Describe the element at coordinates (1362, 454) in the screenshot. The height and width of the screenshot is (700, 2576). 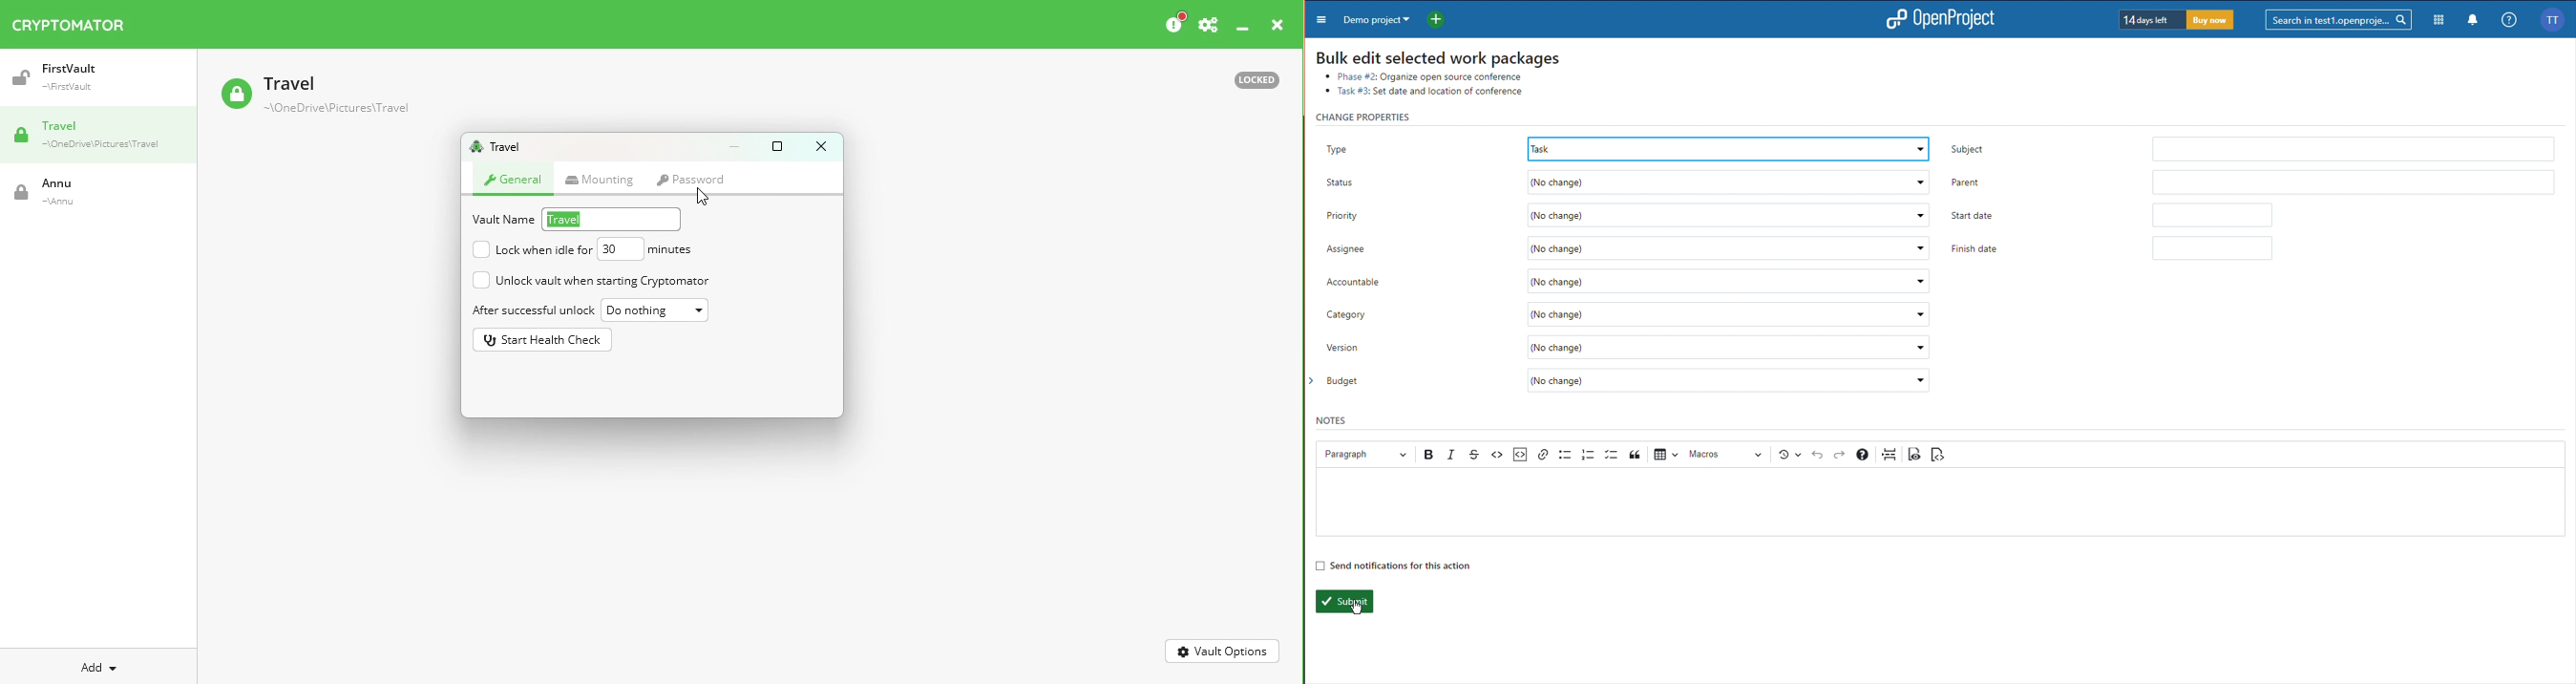
I see `Paragraph` at that location.